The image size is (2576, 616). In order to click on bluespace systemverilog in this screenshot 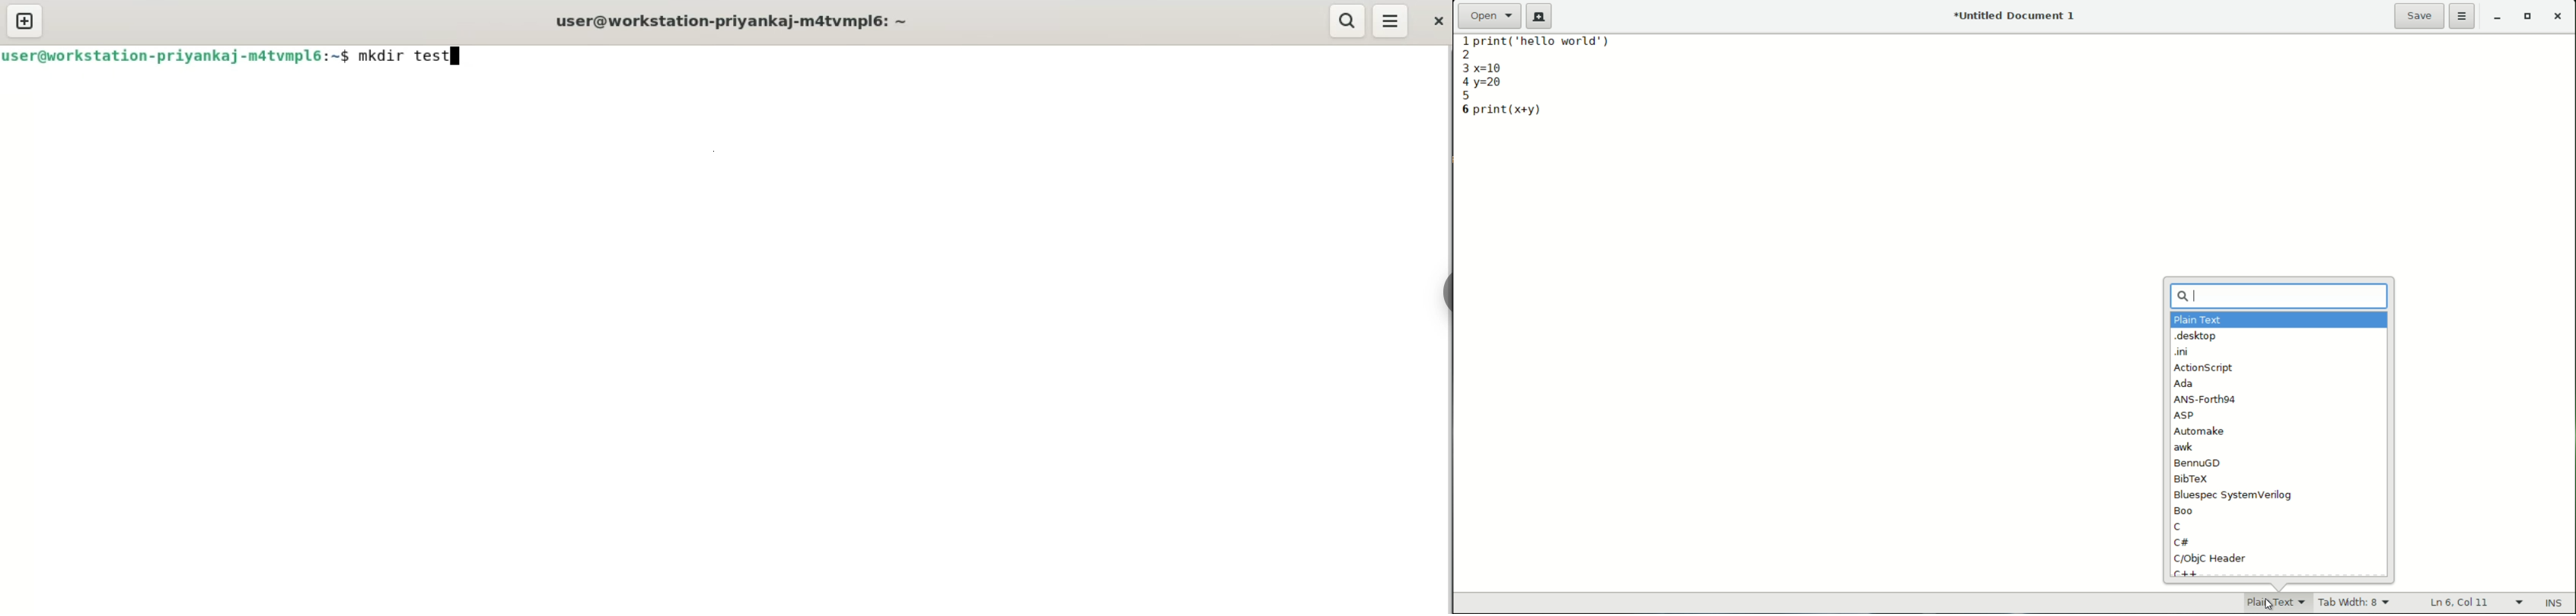, I will do `click(2232, 495)`.